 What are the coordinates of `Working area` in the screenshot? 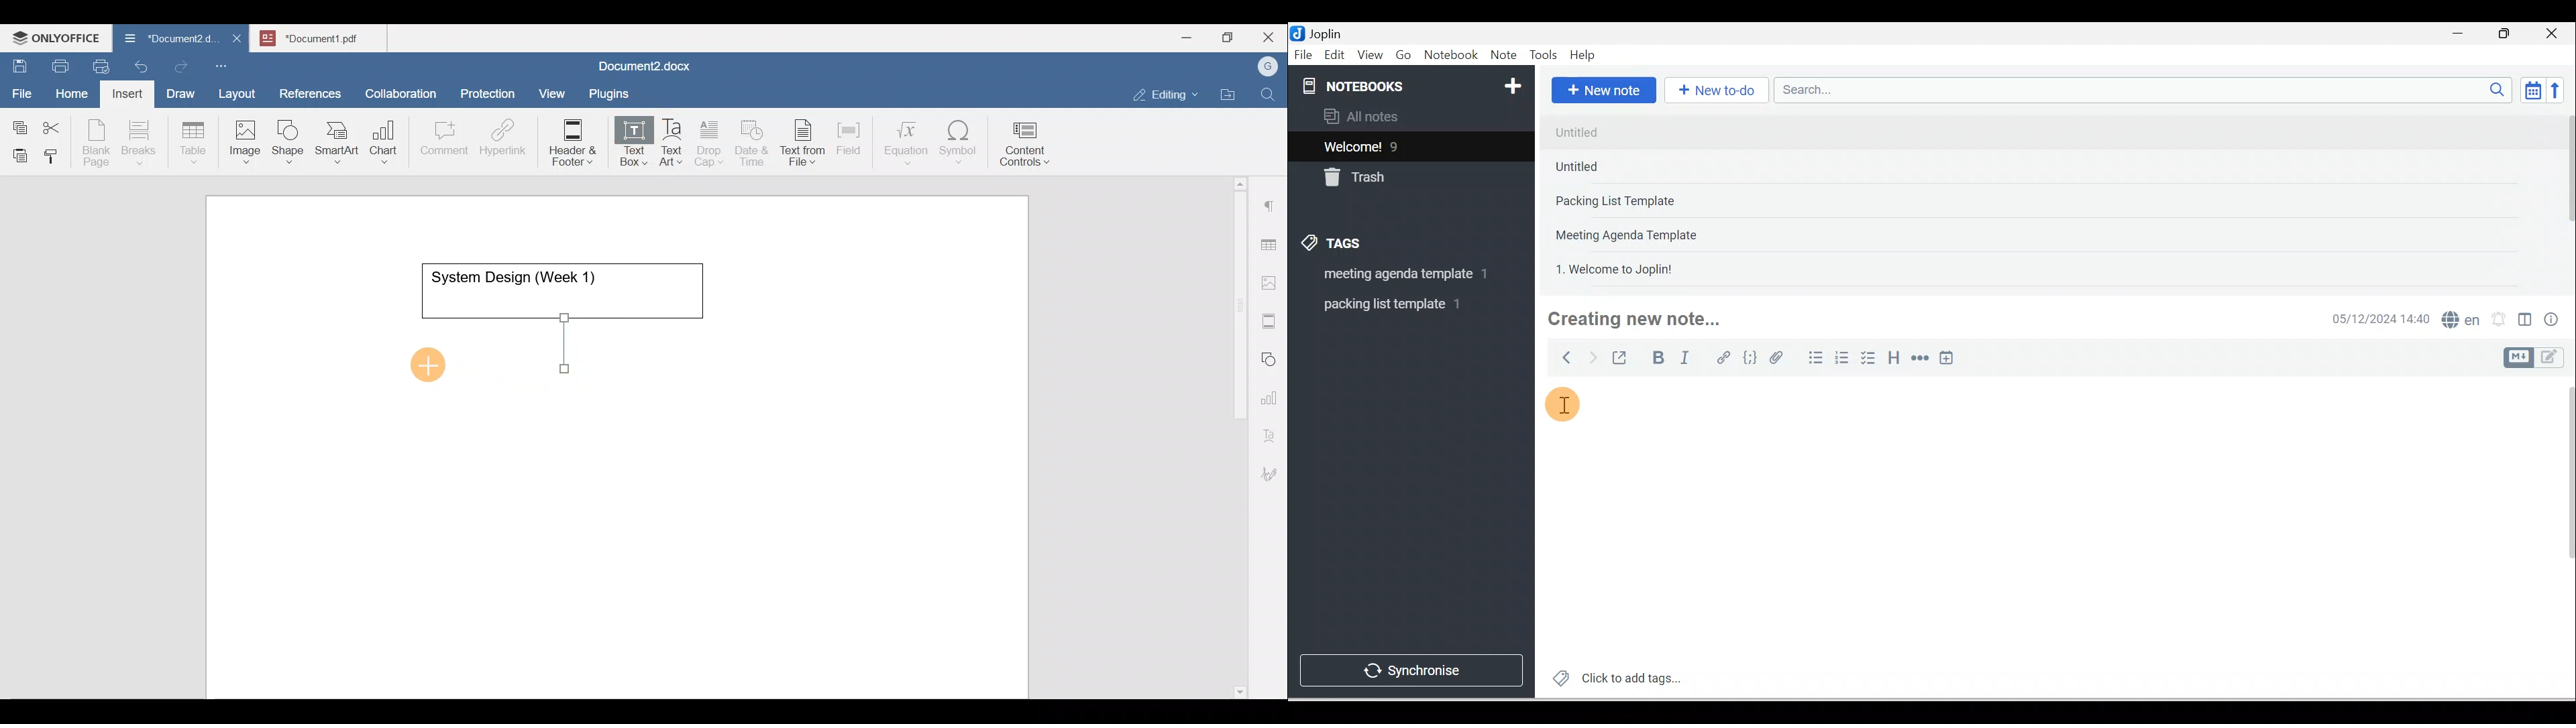 It's located at (2033, 514).